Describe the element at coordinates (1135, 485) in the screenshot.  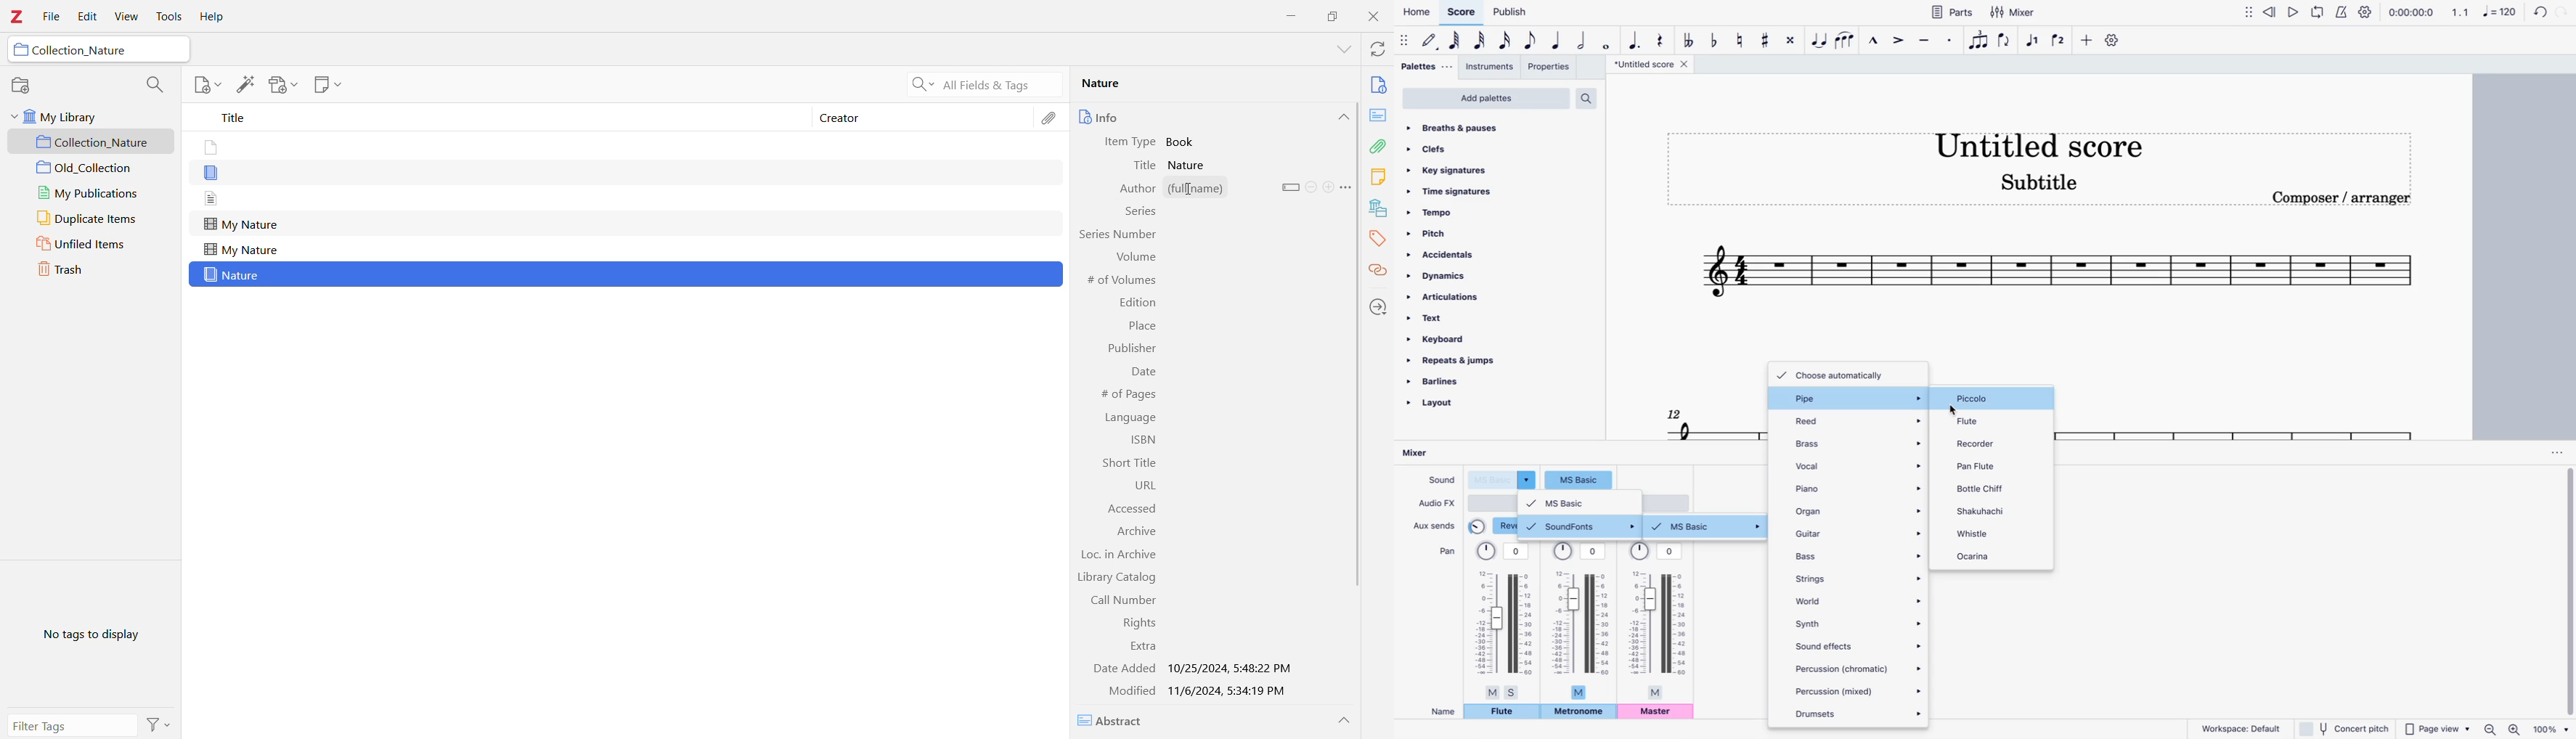
I see `URL` at that location.